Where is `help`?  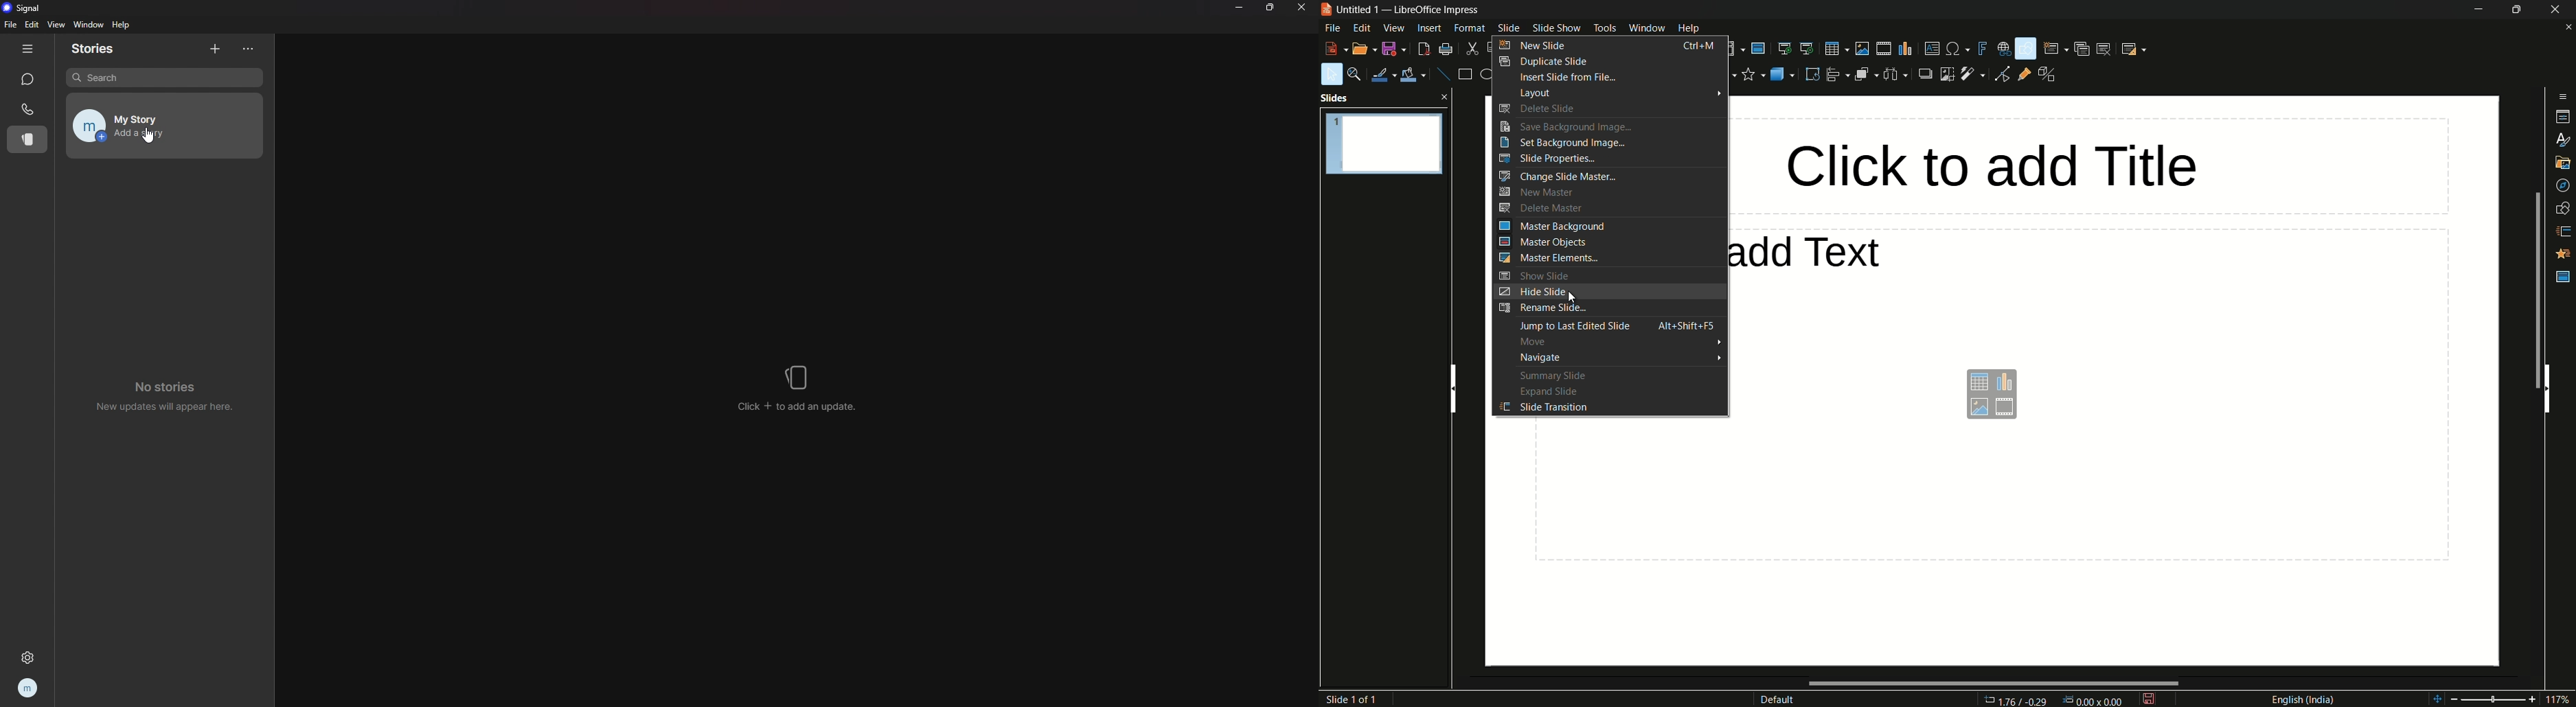
help is located at coordinates (122, 25).